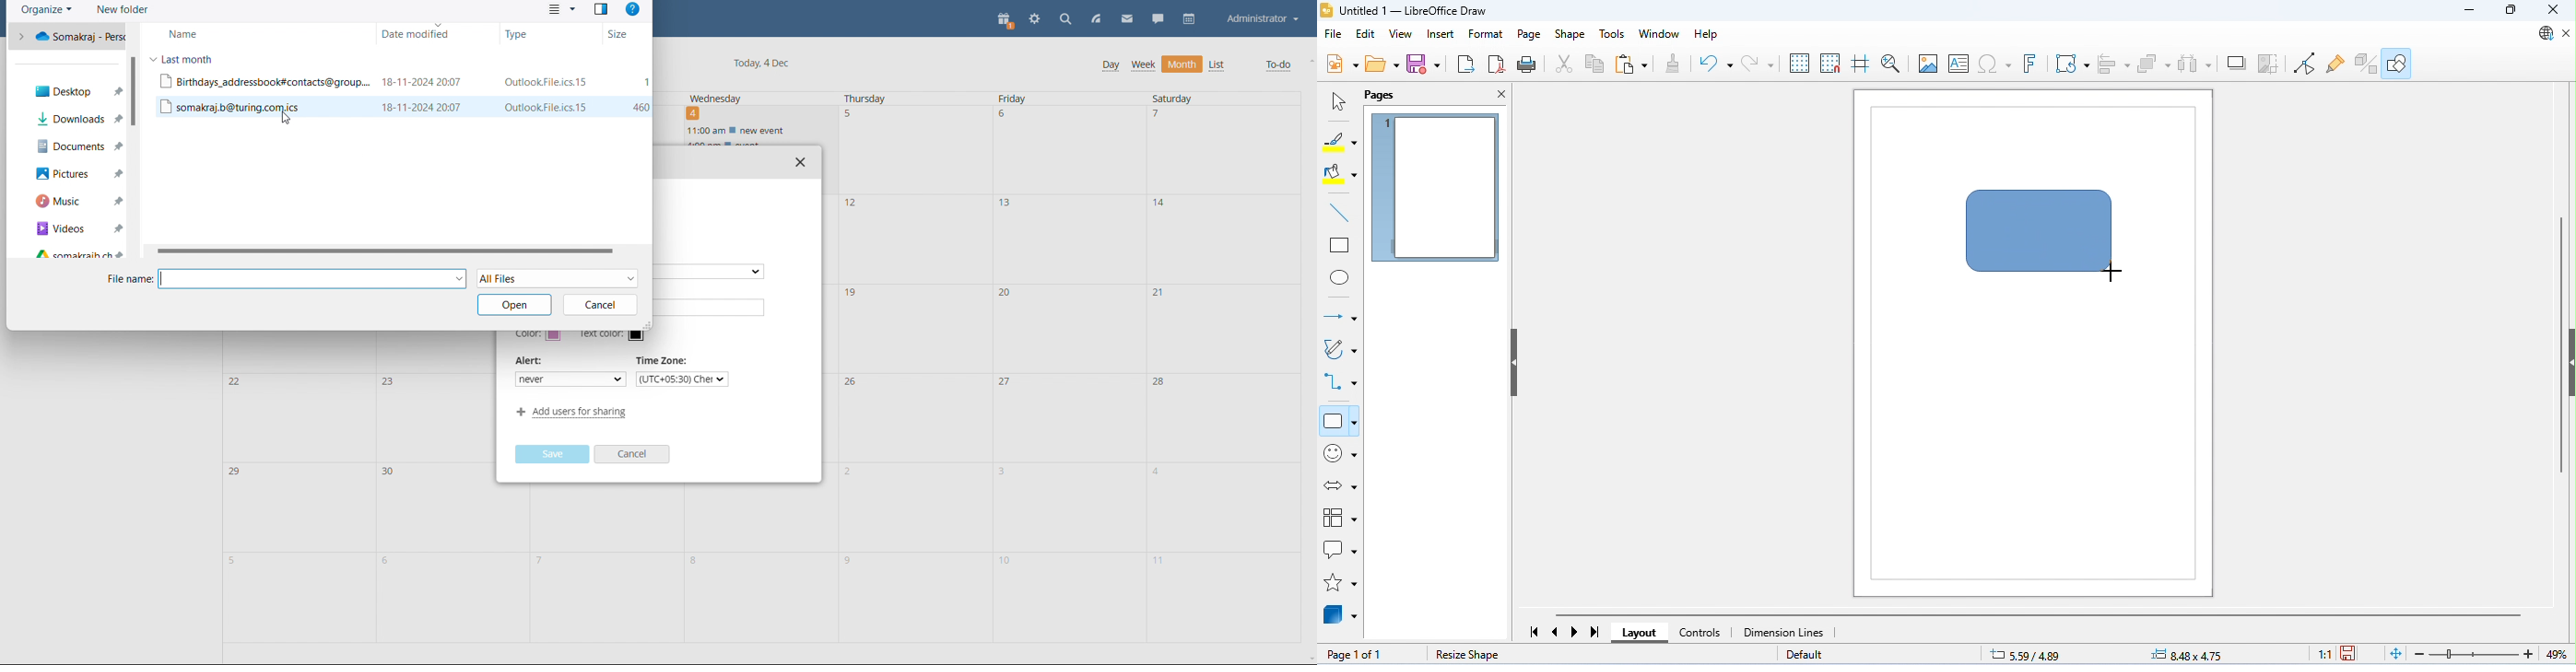 The height and width of the screenshot is (672, 2576). I want to click on rounded rectangle is being dragged, so click(2042, 234).